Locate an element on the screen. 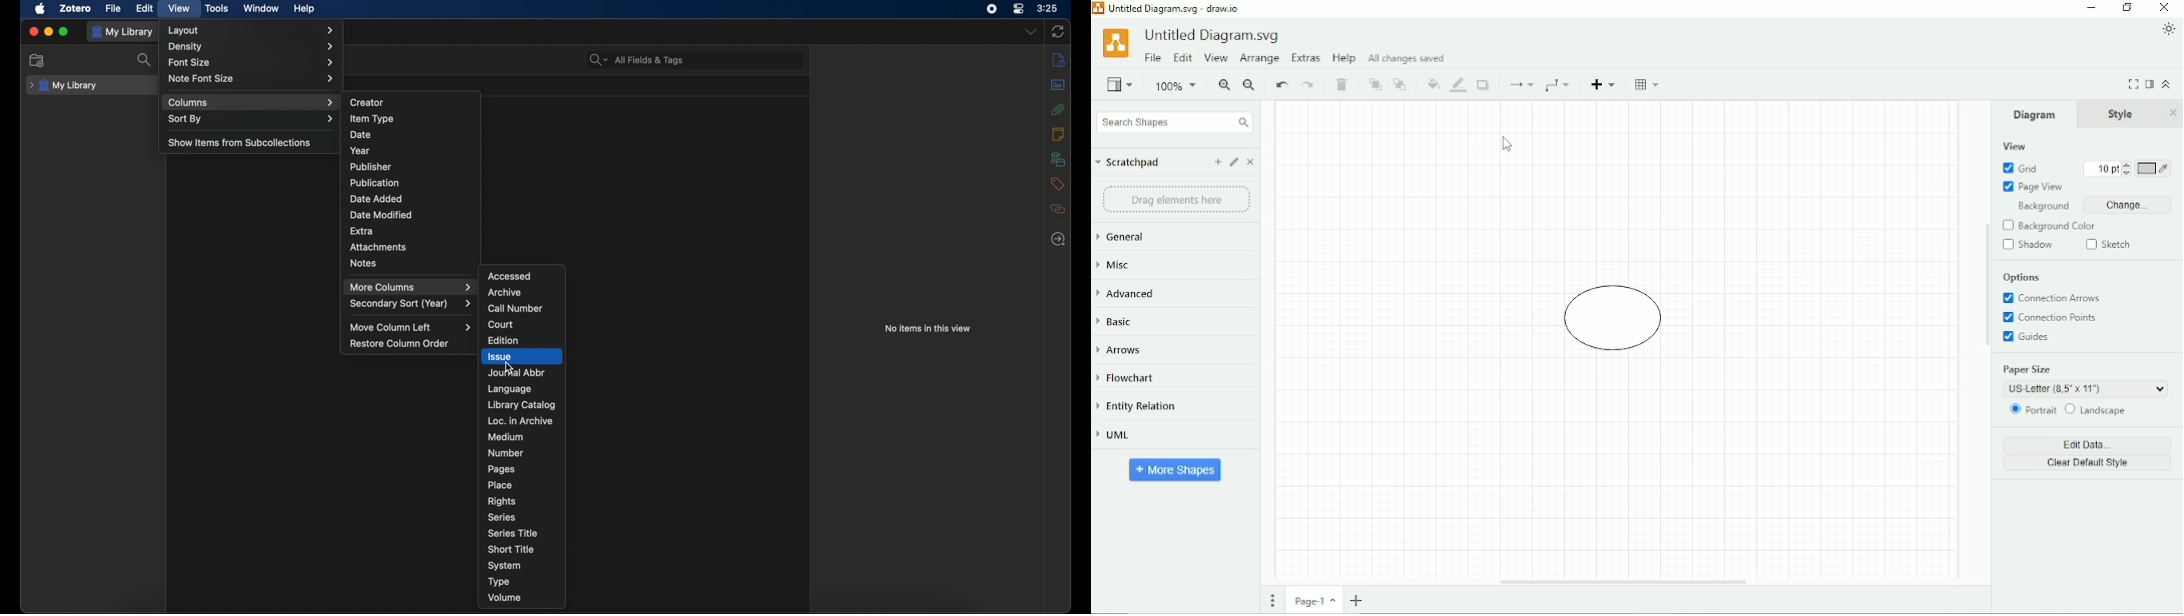 Image resolution: width=2184 pixels, height=616 pixels. Background Color is located at coordinates (2048, 226).